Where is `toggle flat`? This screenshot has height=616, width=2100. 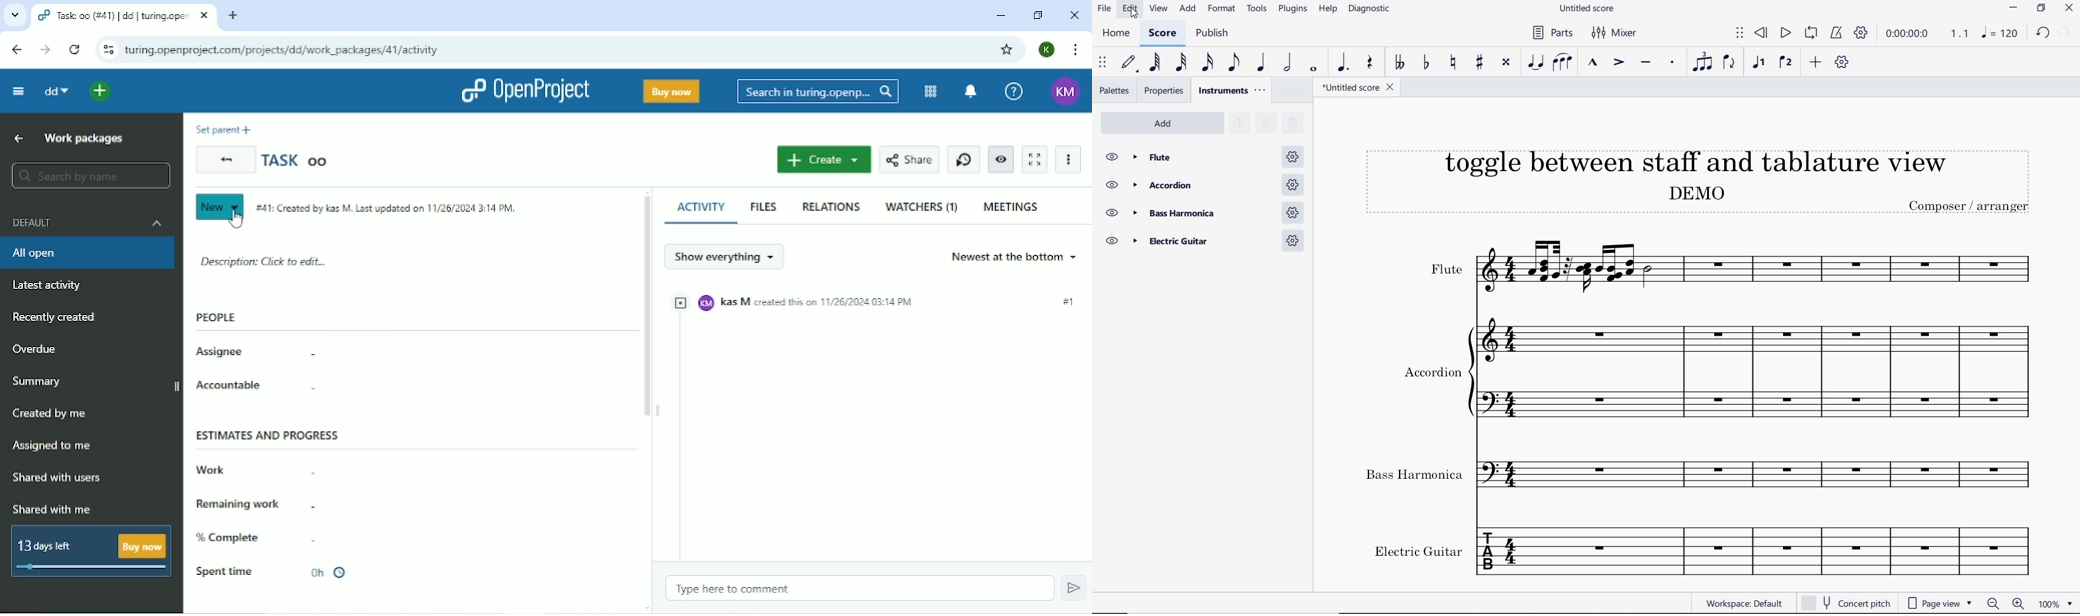 toggle flat is located at coordinates (1427, 62).